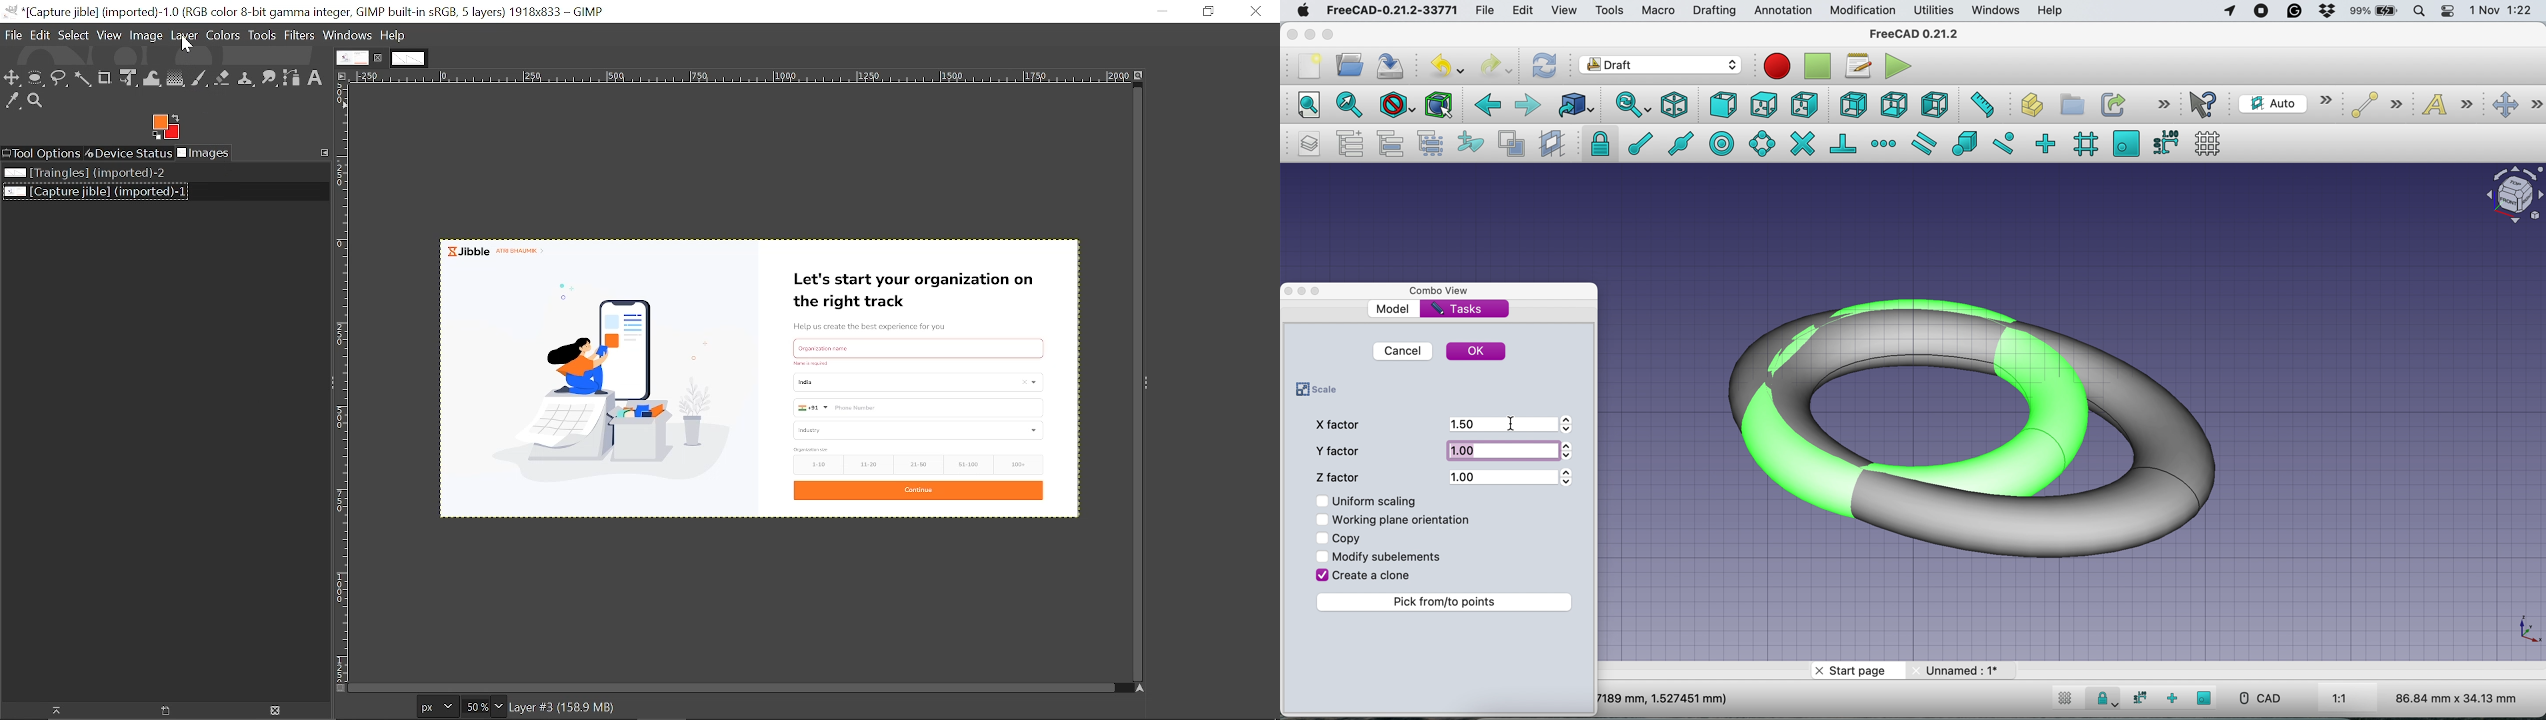 The height and width of the screenshot is (728, 2548). What do you see at coordinates (2458, 698) in the screenshot?
I see `86.84 mm x 34.13 mm` at bounding box center [2458, 698].